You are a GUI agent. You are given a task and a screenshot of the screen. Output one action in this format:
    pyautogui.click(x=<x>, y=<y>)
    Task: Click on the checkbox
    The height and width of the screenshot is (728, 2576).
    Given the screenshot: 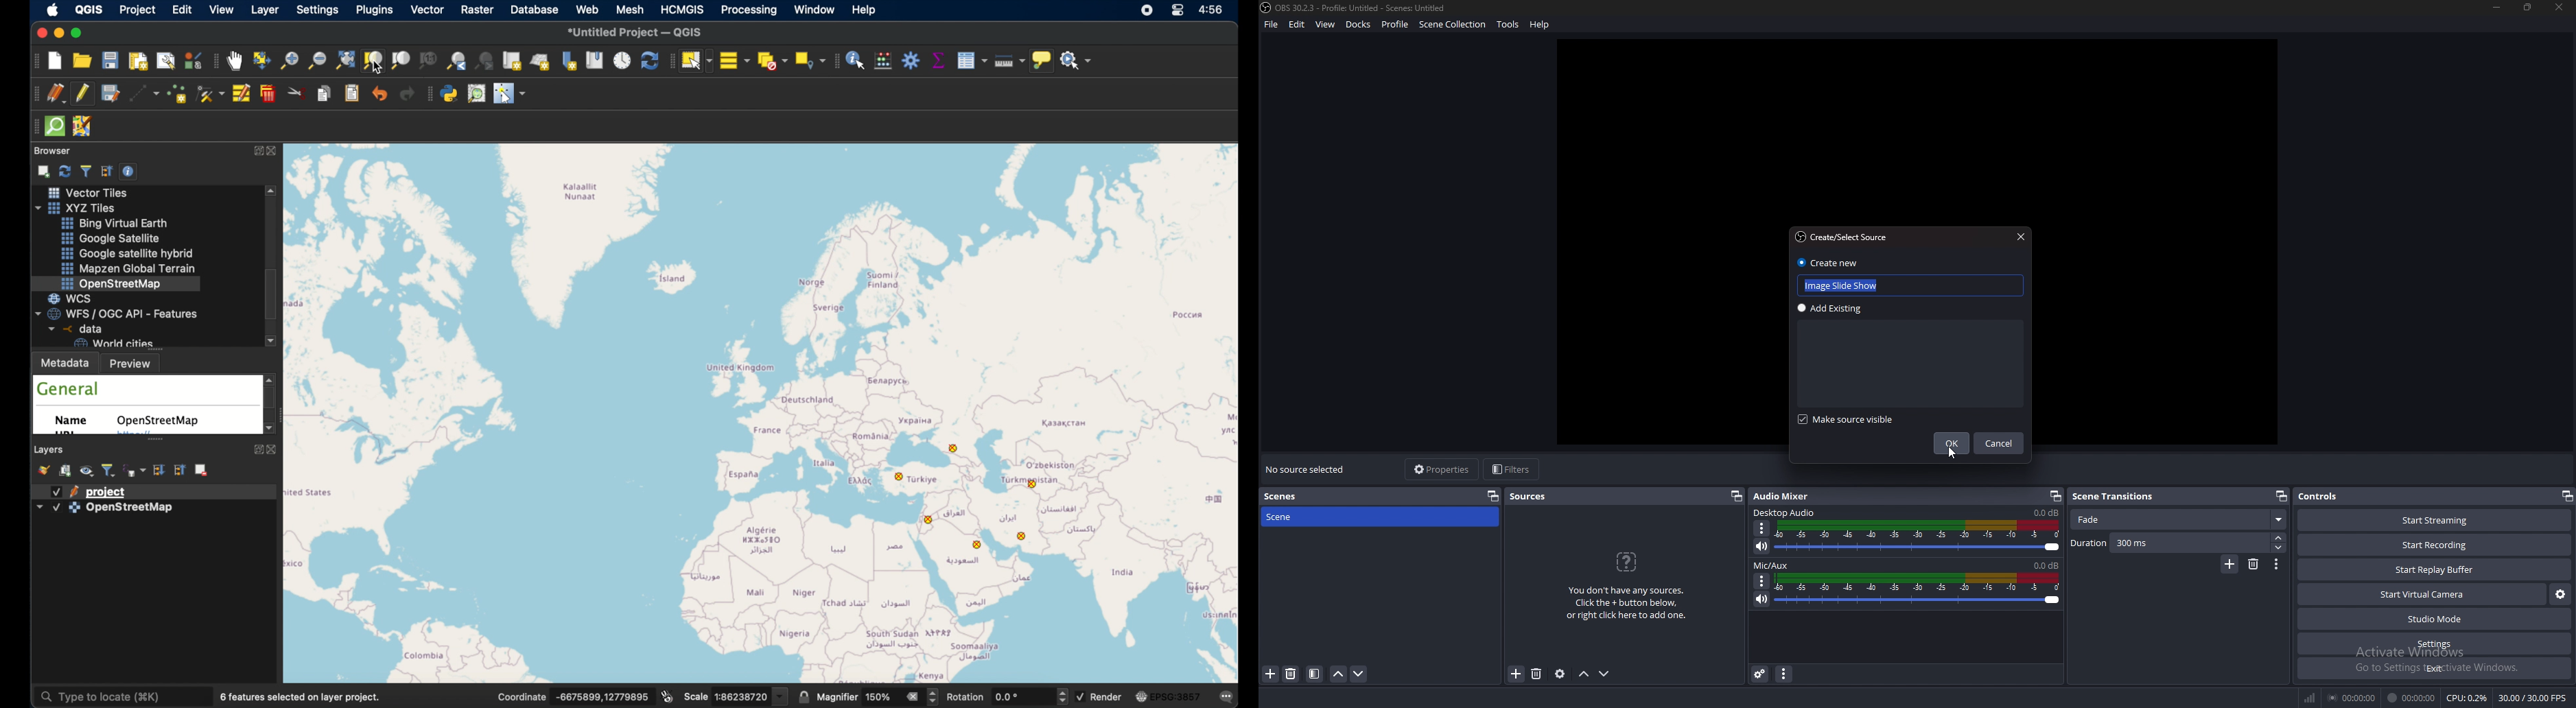 What is the action you would take?
    pyautogui.click(x=56, y=508)
    